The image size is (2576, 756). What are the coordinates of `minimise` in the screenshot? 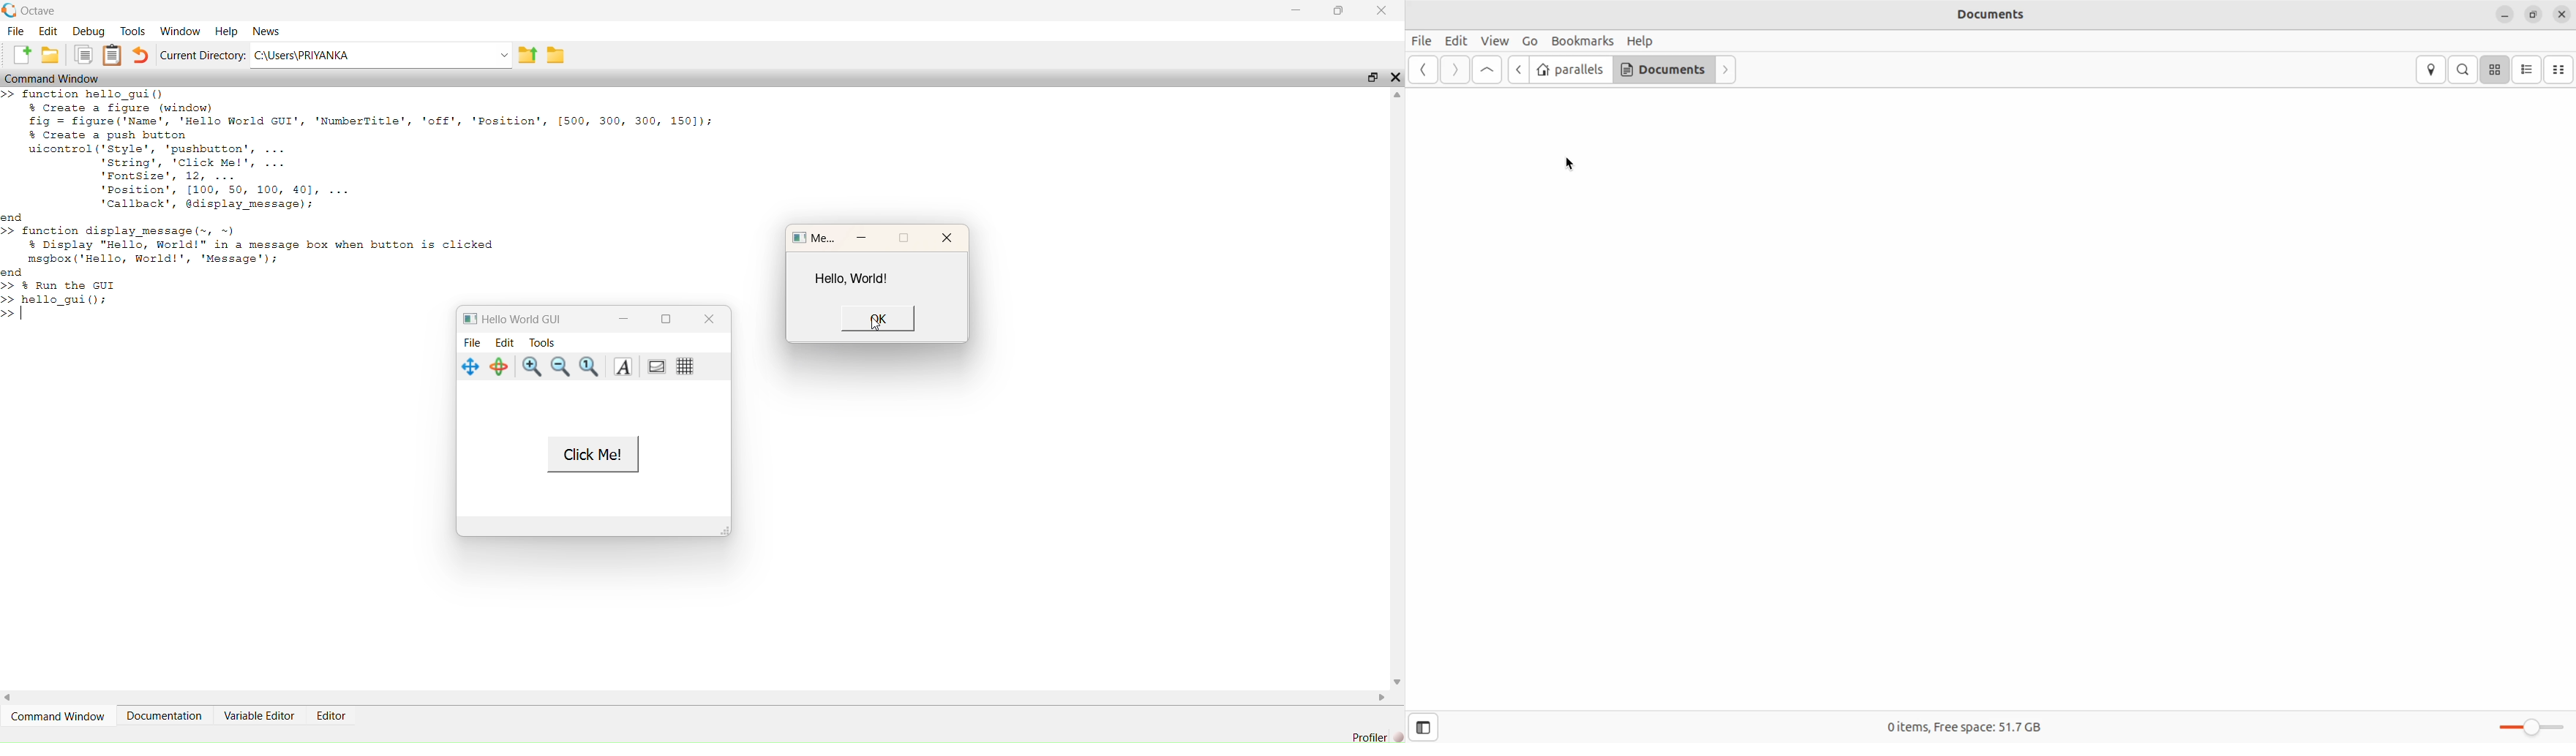 It's located at (1293, 9).